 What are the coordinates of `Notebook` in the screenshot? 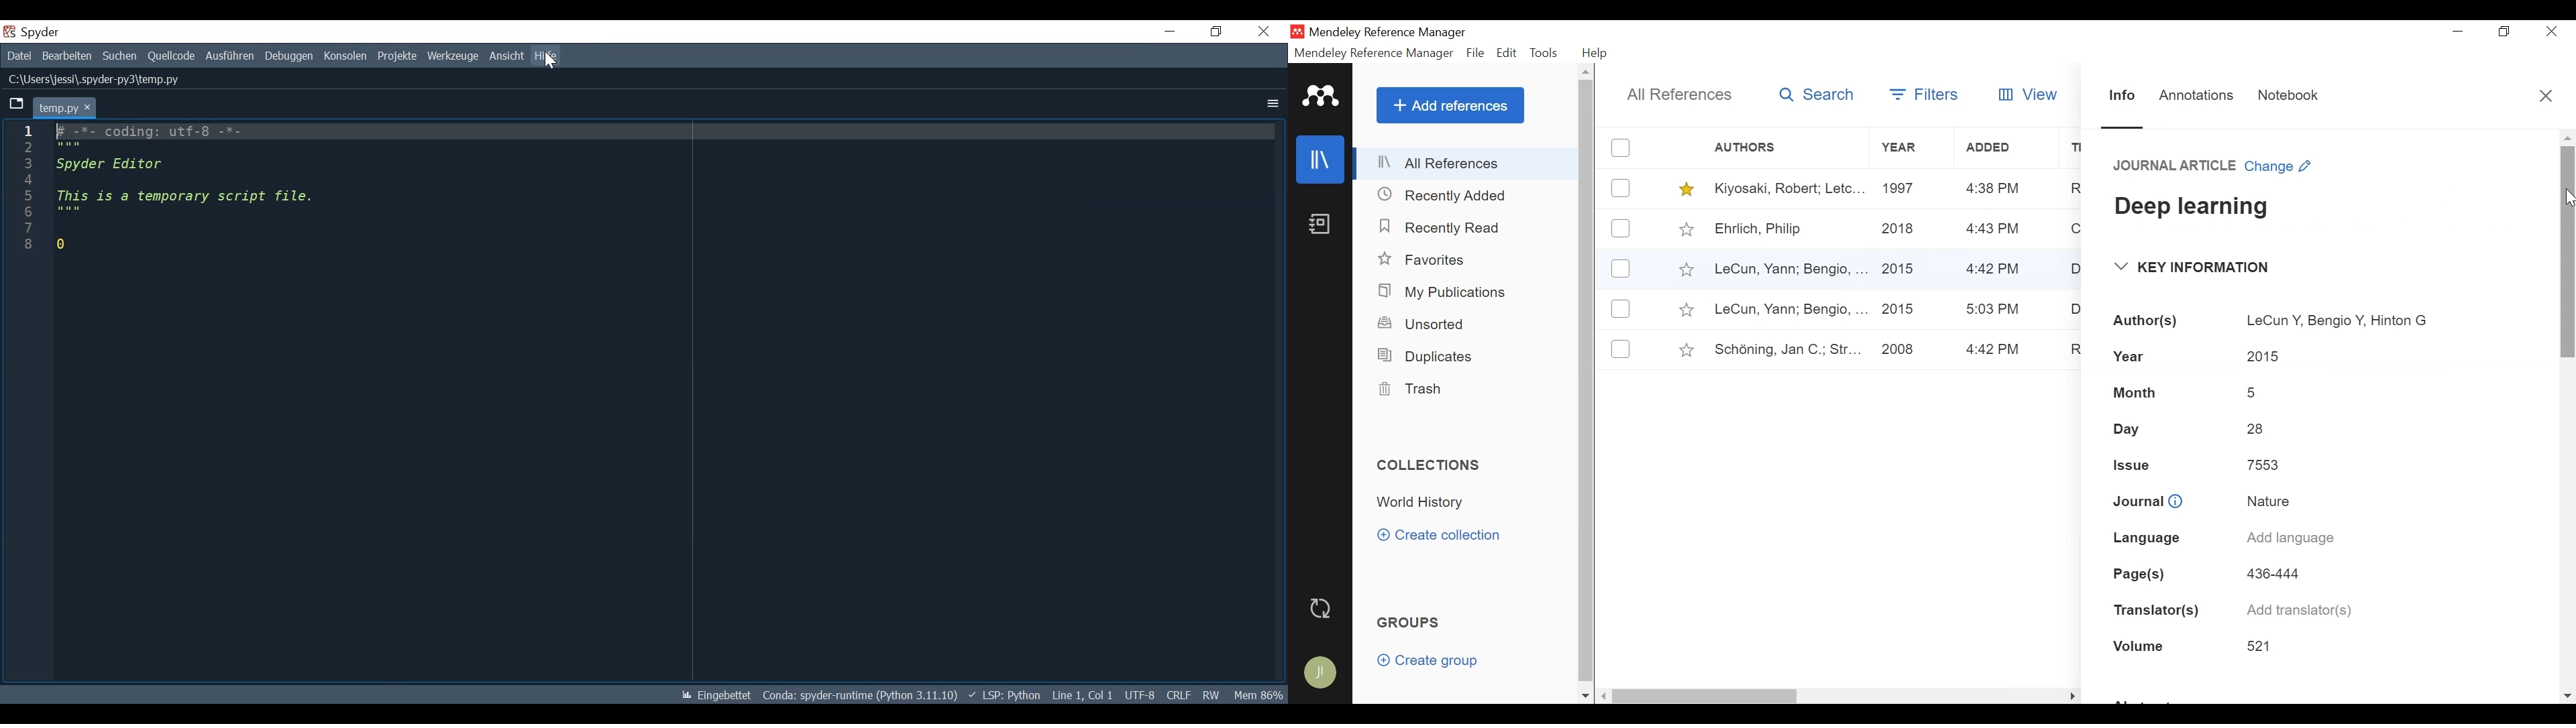 It's located at (2294, 96).